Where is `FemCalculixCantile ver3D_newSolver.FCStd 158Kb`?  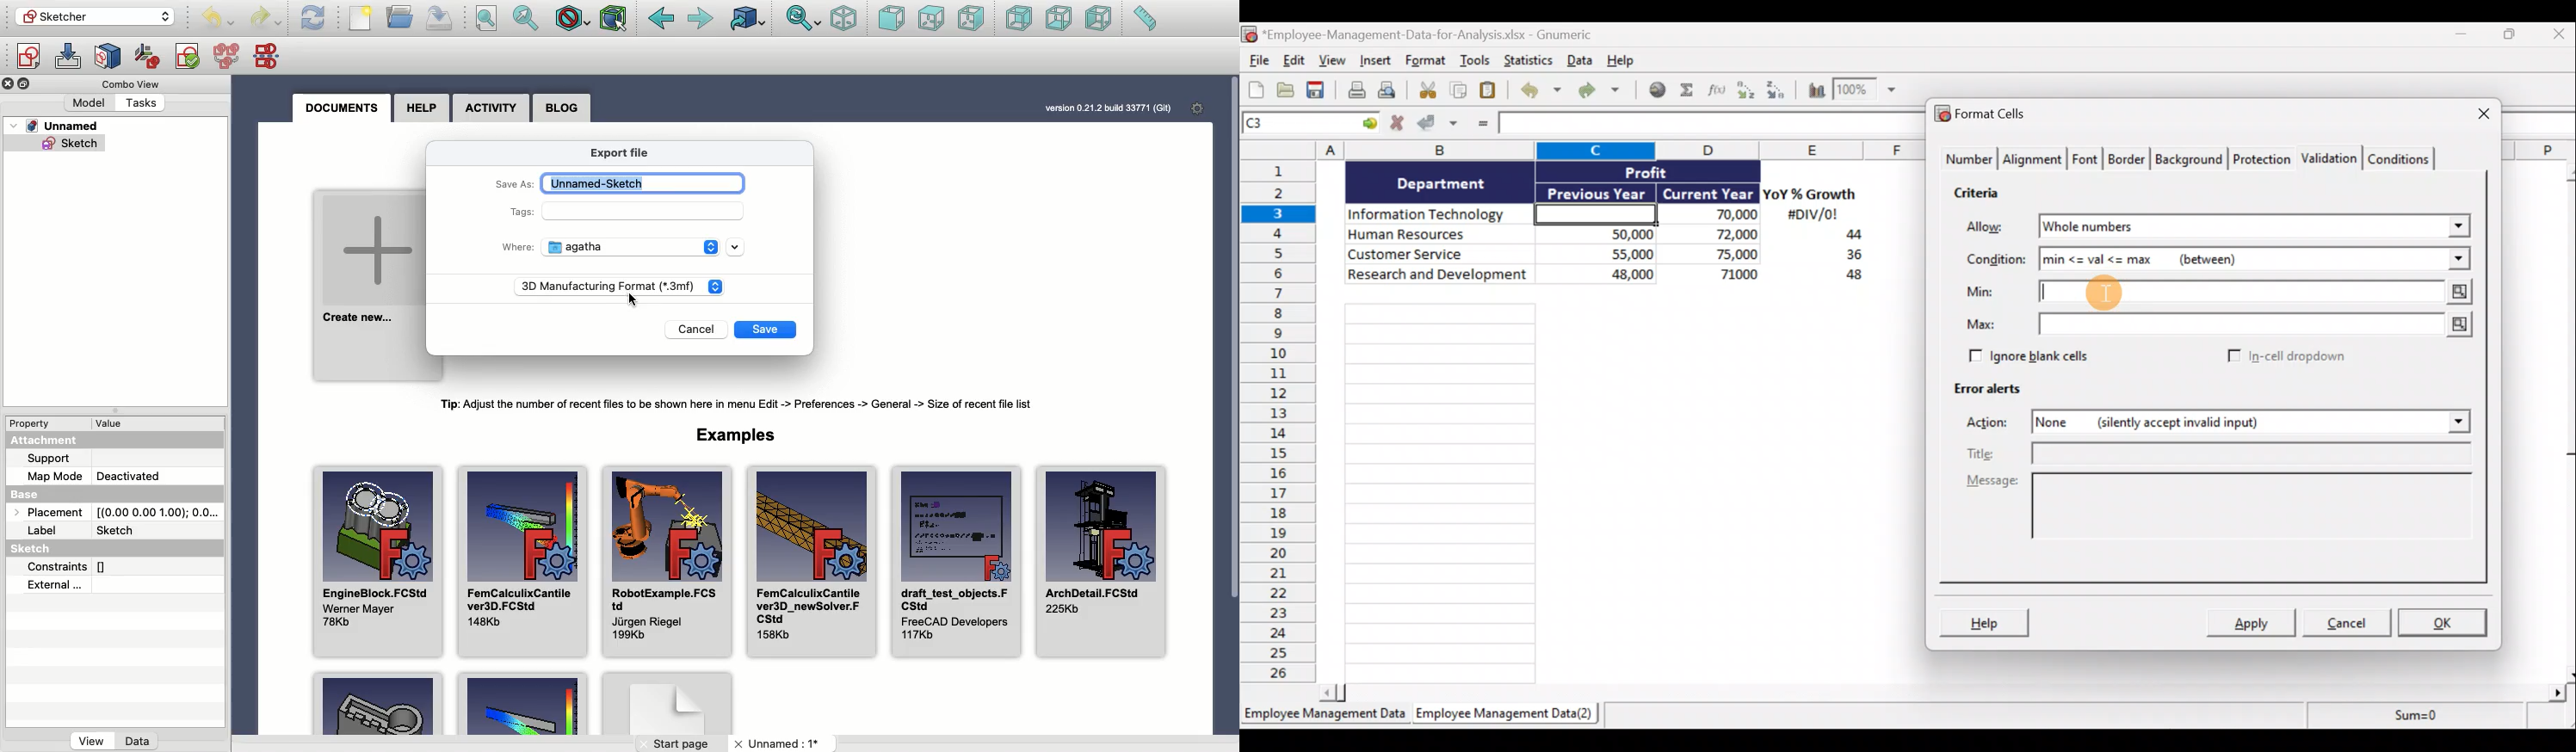 FemCalculixCantile ver3D_newSolver.FCStd 158Kb is located at coordinates (811, 560).